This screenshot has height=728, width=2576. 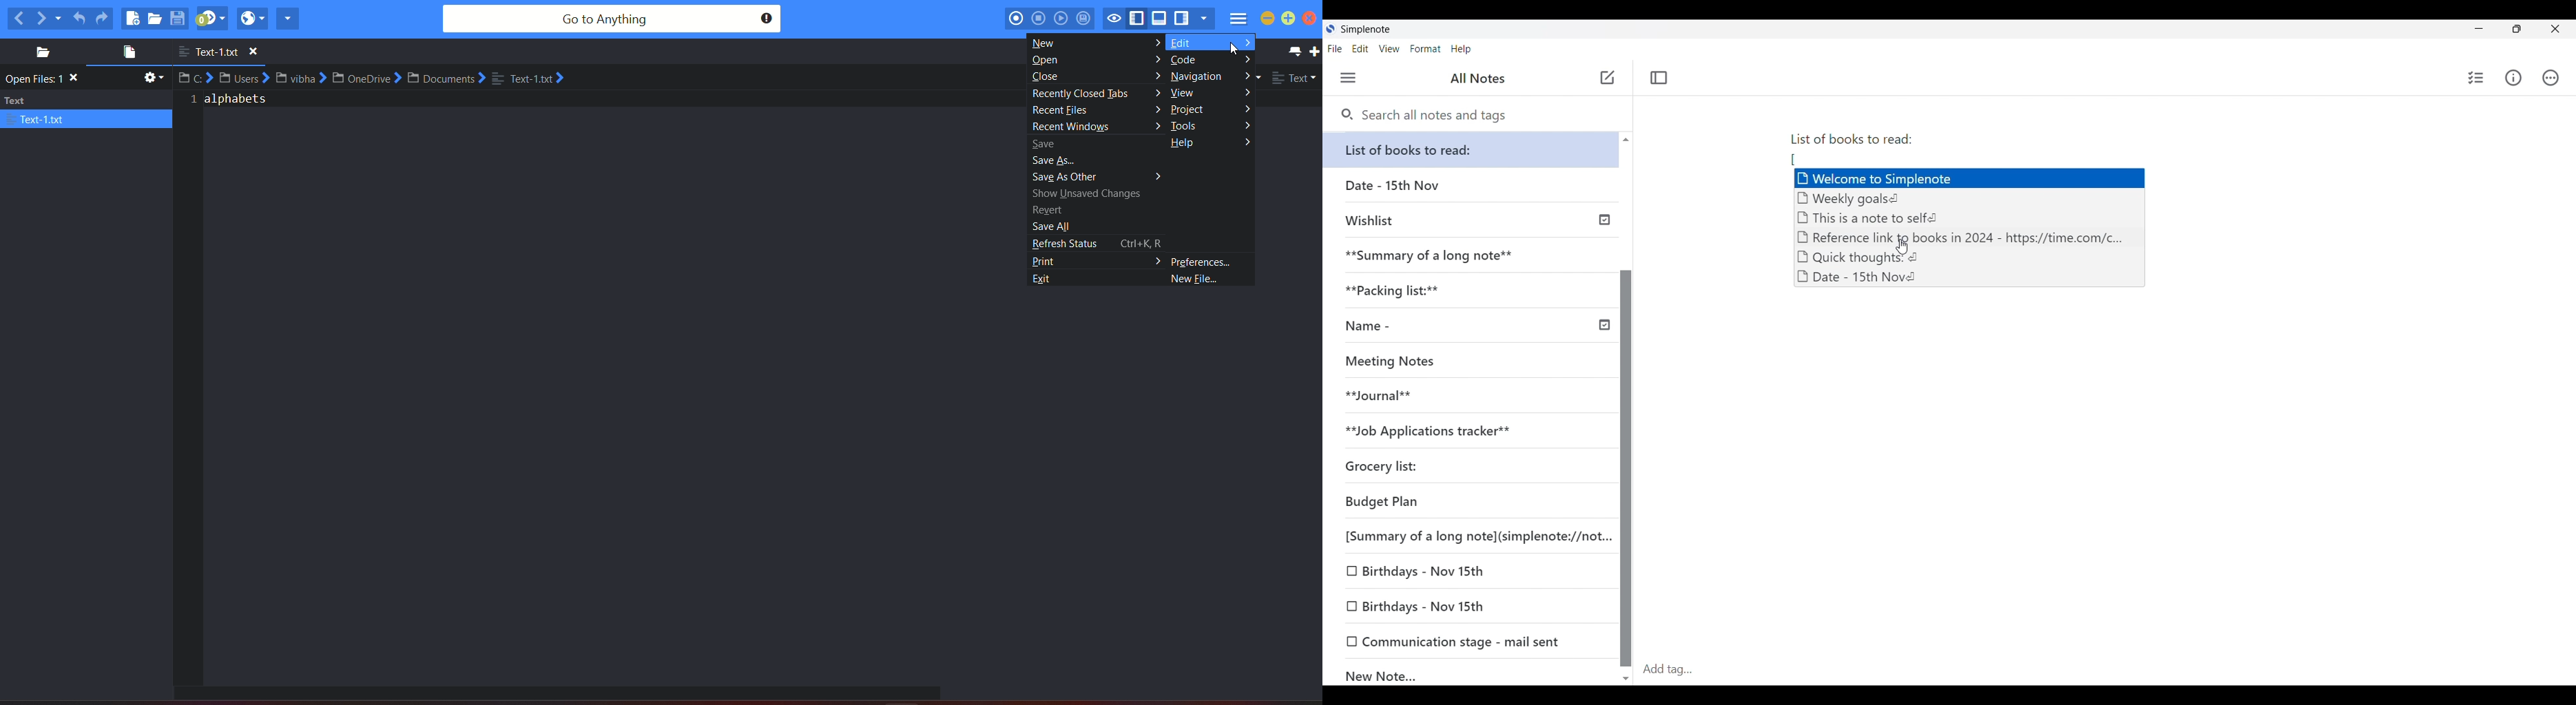 What do you see at coordinates (1905, 249) in the screenshot?
I see `Cursor` at bounding box center [1905, 249].